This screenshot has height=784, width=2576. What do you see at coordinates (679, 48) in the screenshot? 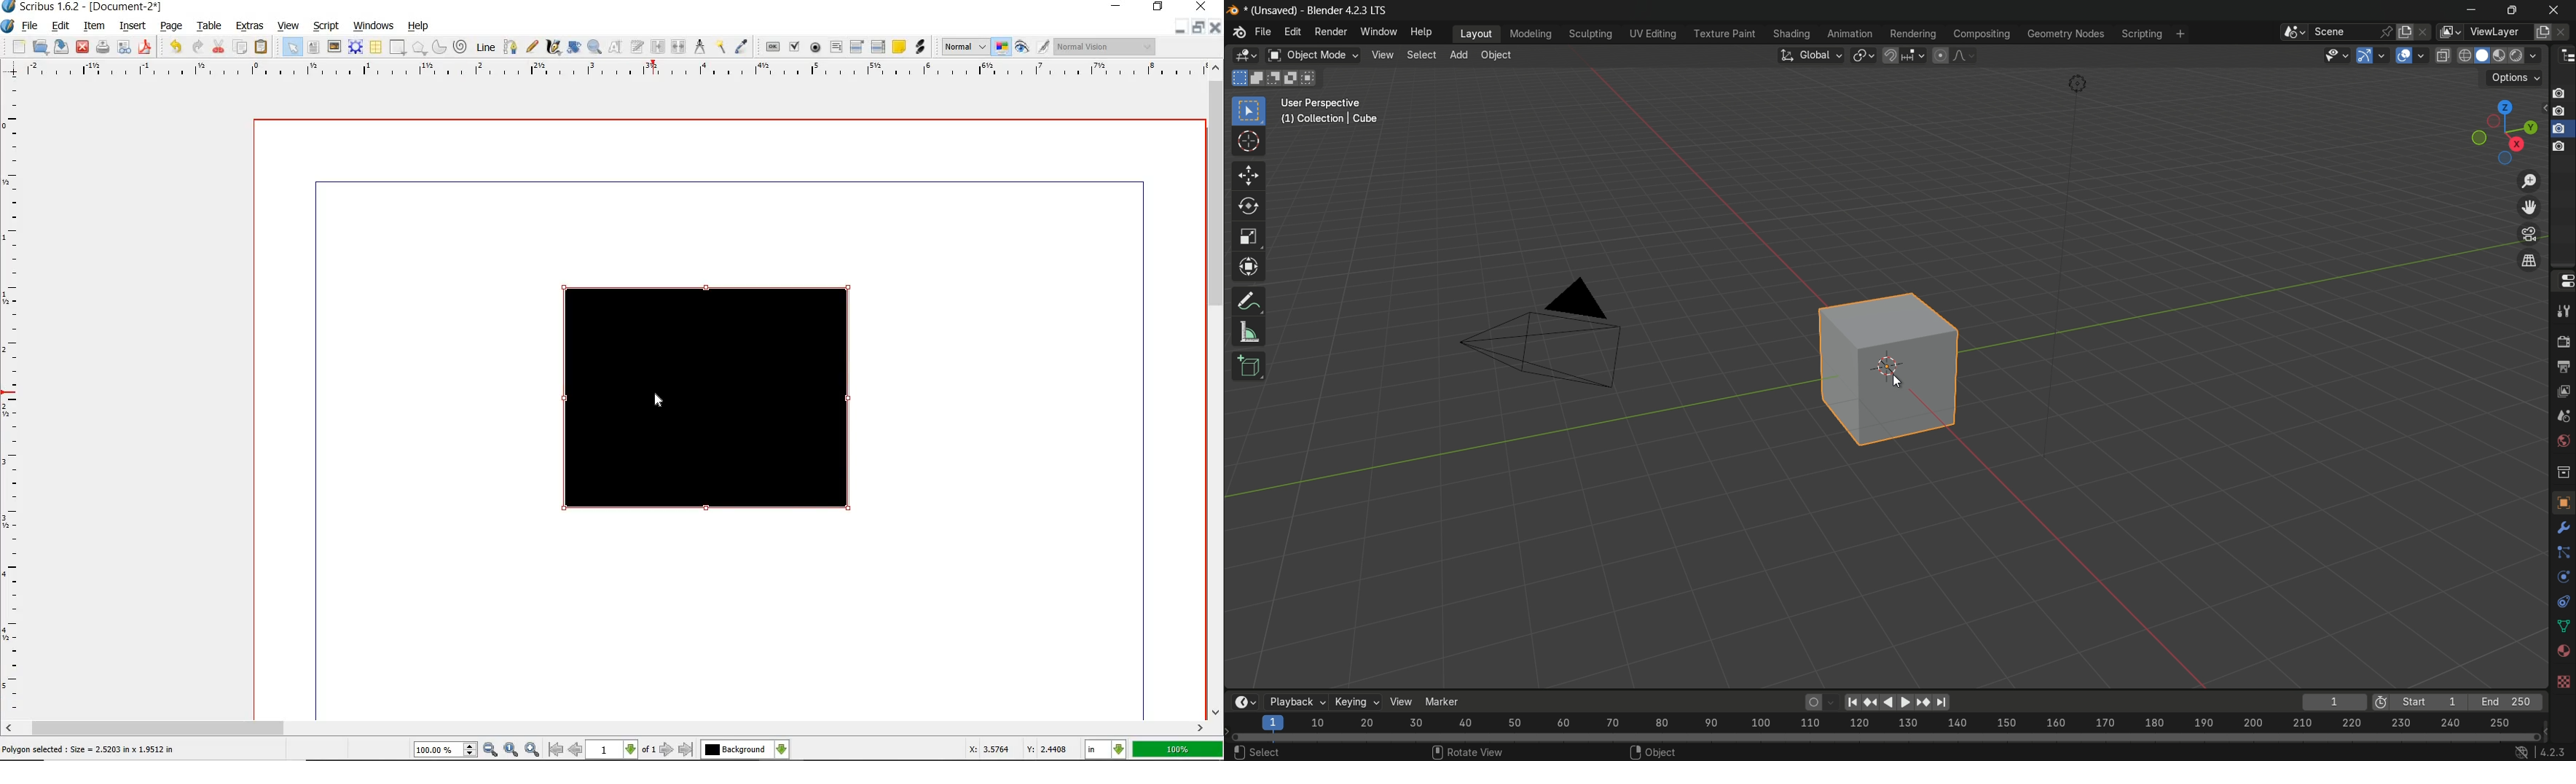
I see `unlink text frames` at bounding box center [679, 48].